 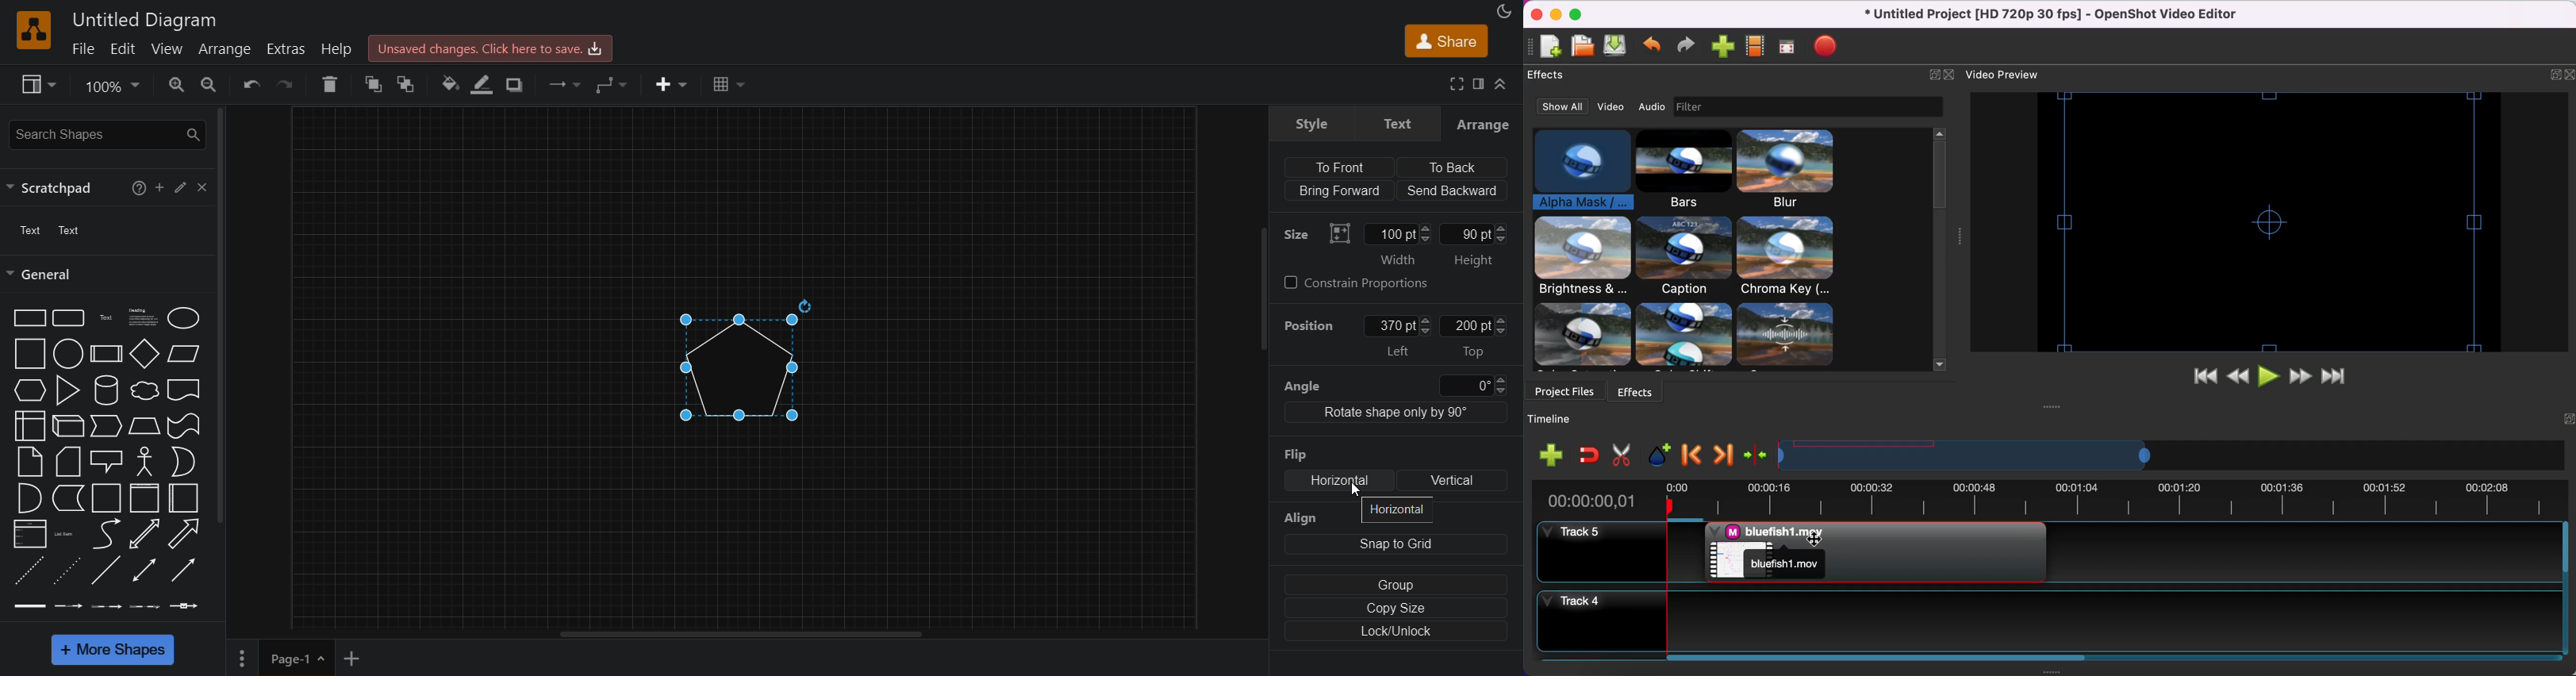 What do you see at coordinates (29, 426) in the screenshot?
I see `Internal storage` at bounding box center [29, 426].